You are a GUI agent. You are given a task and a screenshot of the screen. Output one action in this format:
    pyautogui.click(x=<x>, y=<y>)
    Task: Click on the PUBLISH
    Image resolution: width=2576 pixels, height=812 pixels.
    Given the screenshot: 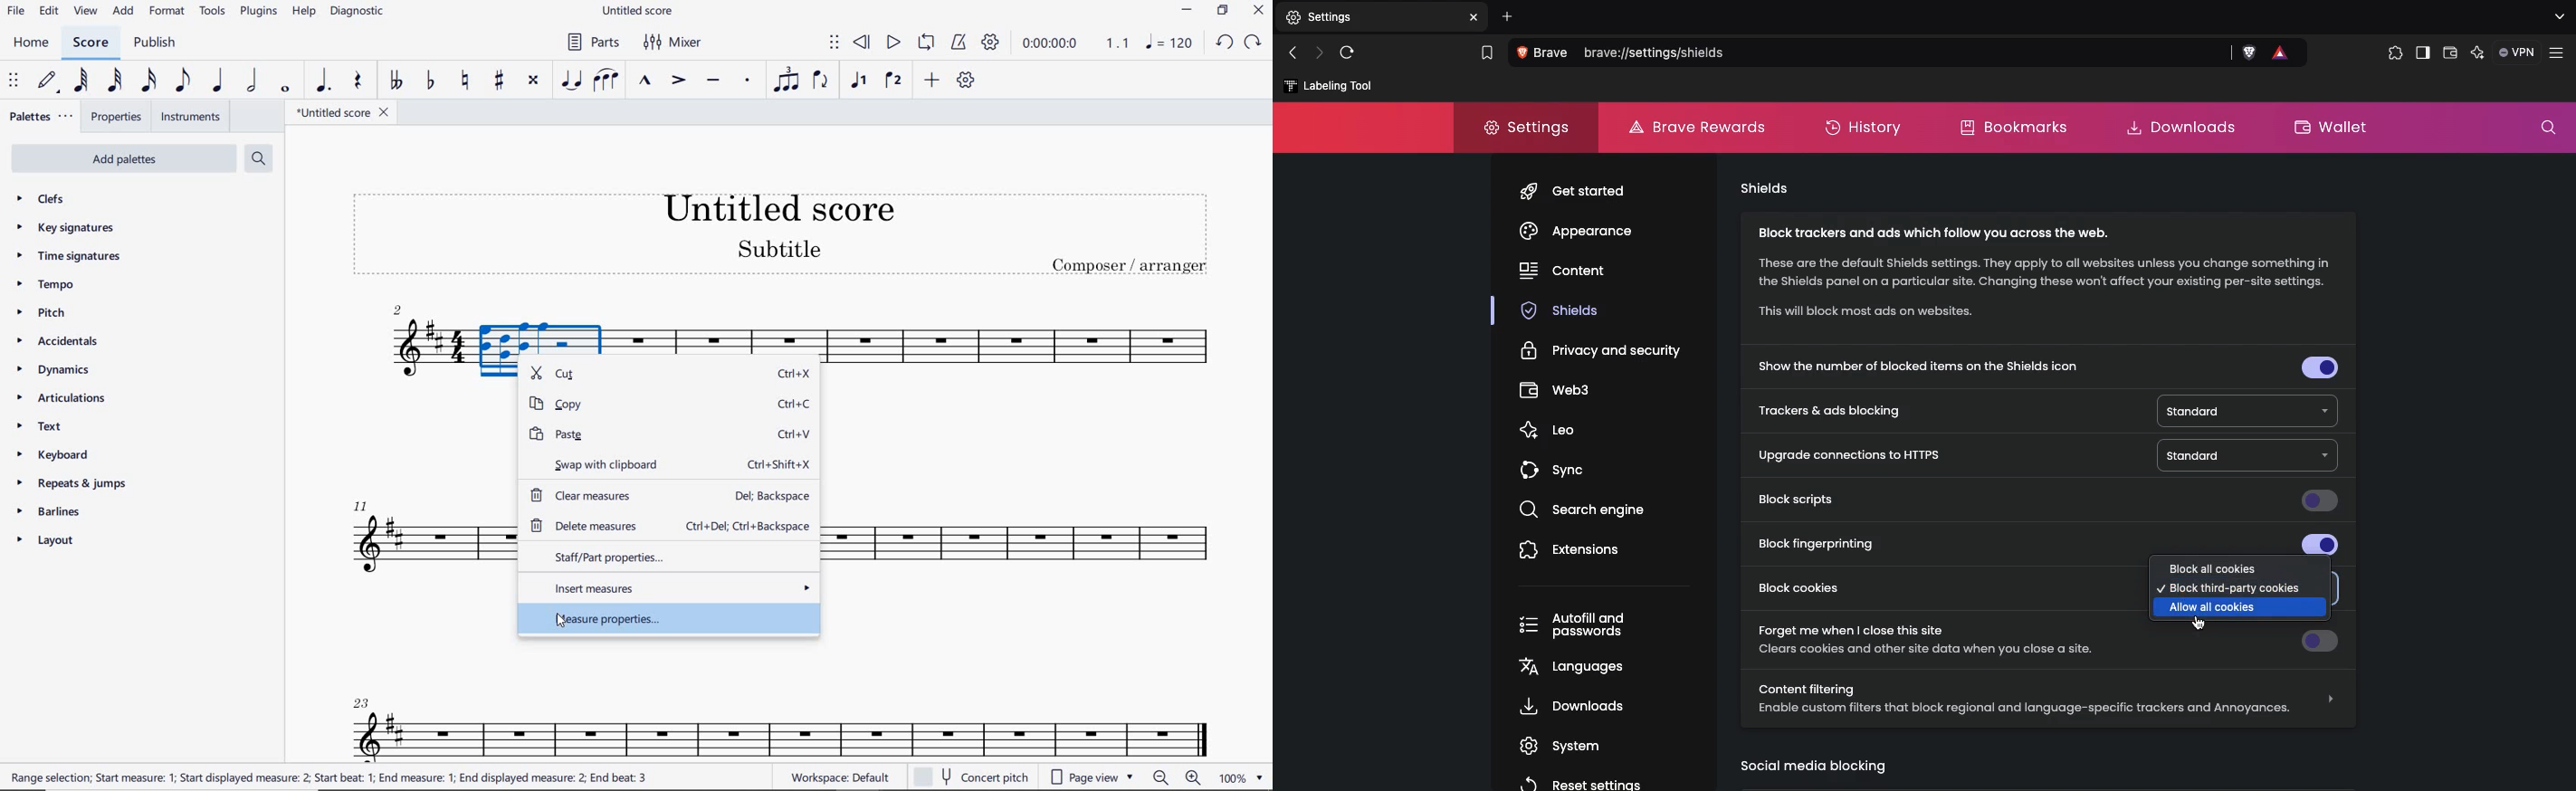 What is the action you would take?
    pyautogui.click(x=155, y=44)
    